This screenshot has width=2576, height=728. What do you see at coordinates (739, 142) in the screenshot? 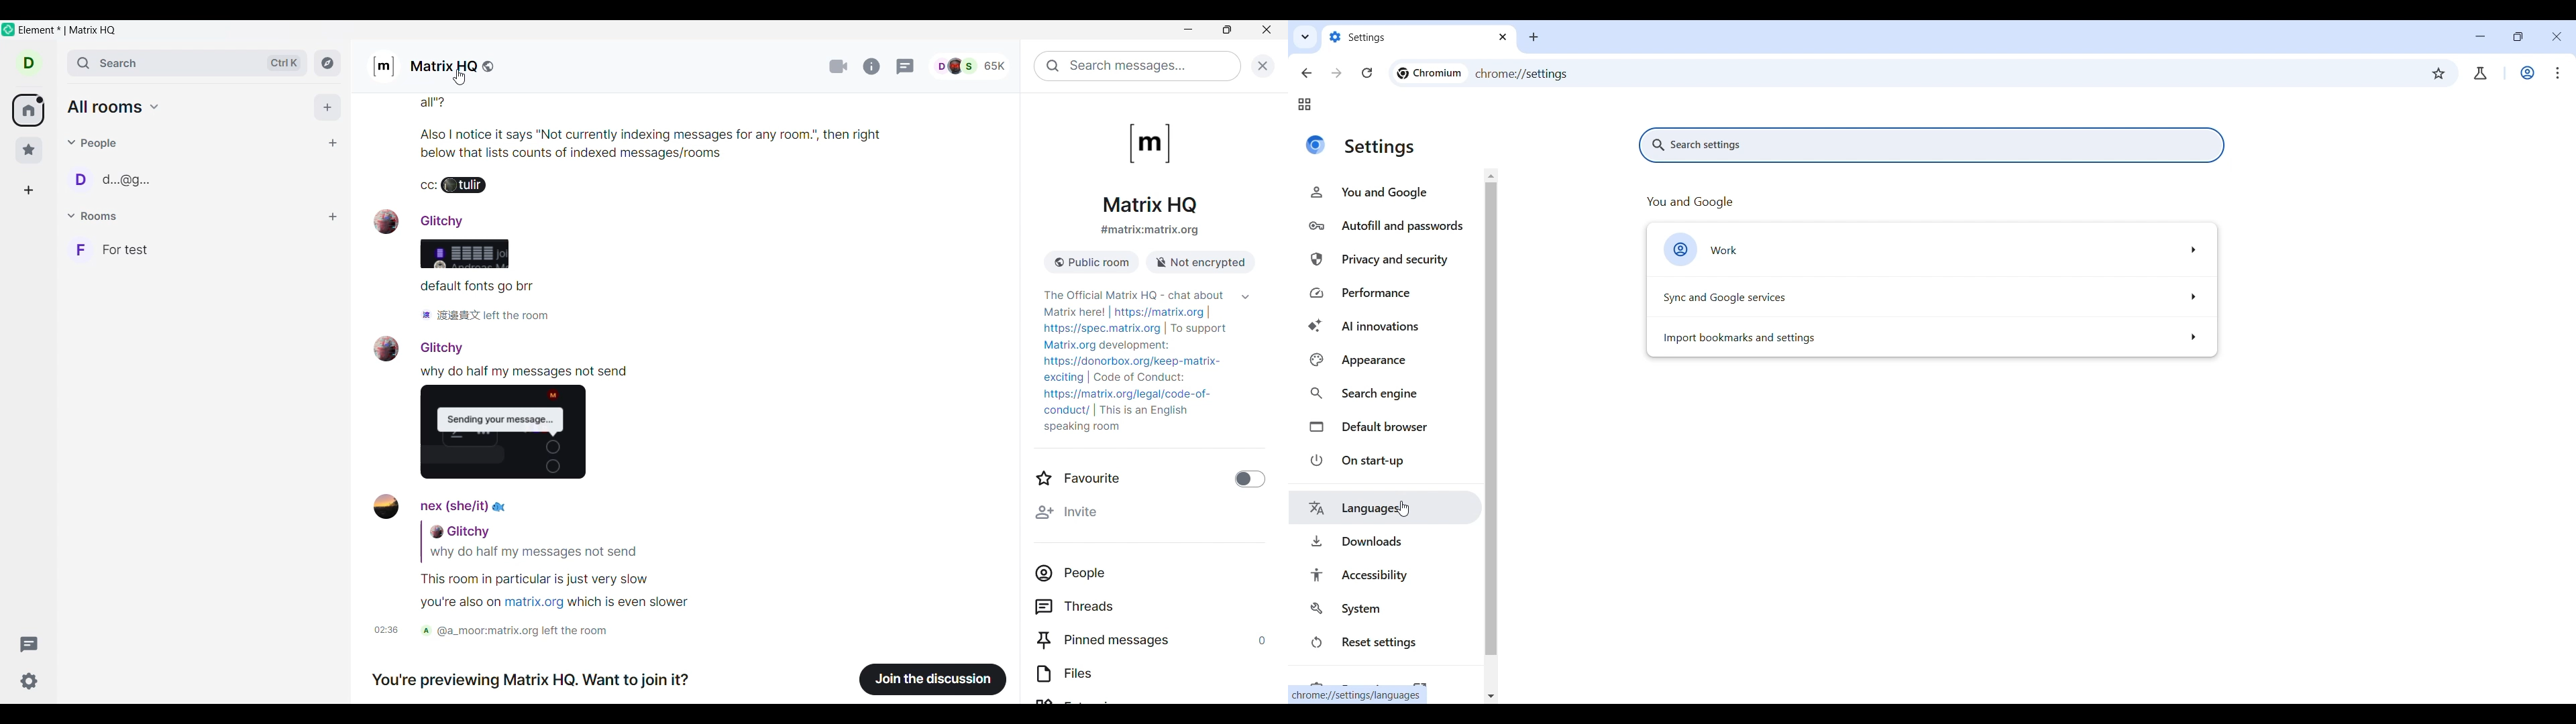
I see `Also I notice it says "Not currently indexing messages for any room.", then right below that lists counts of indexed messages/rooms` at bounding box center [739, 142].